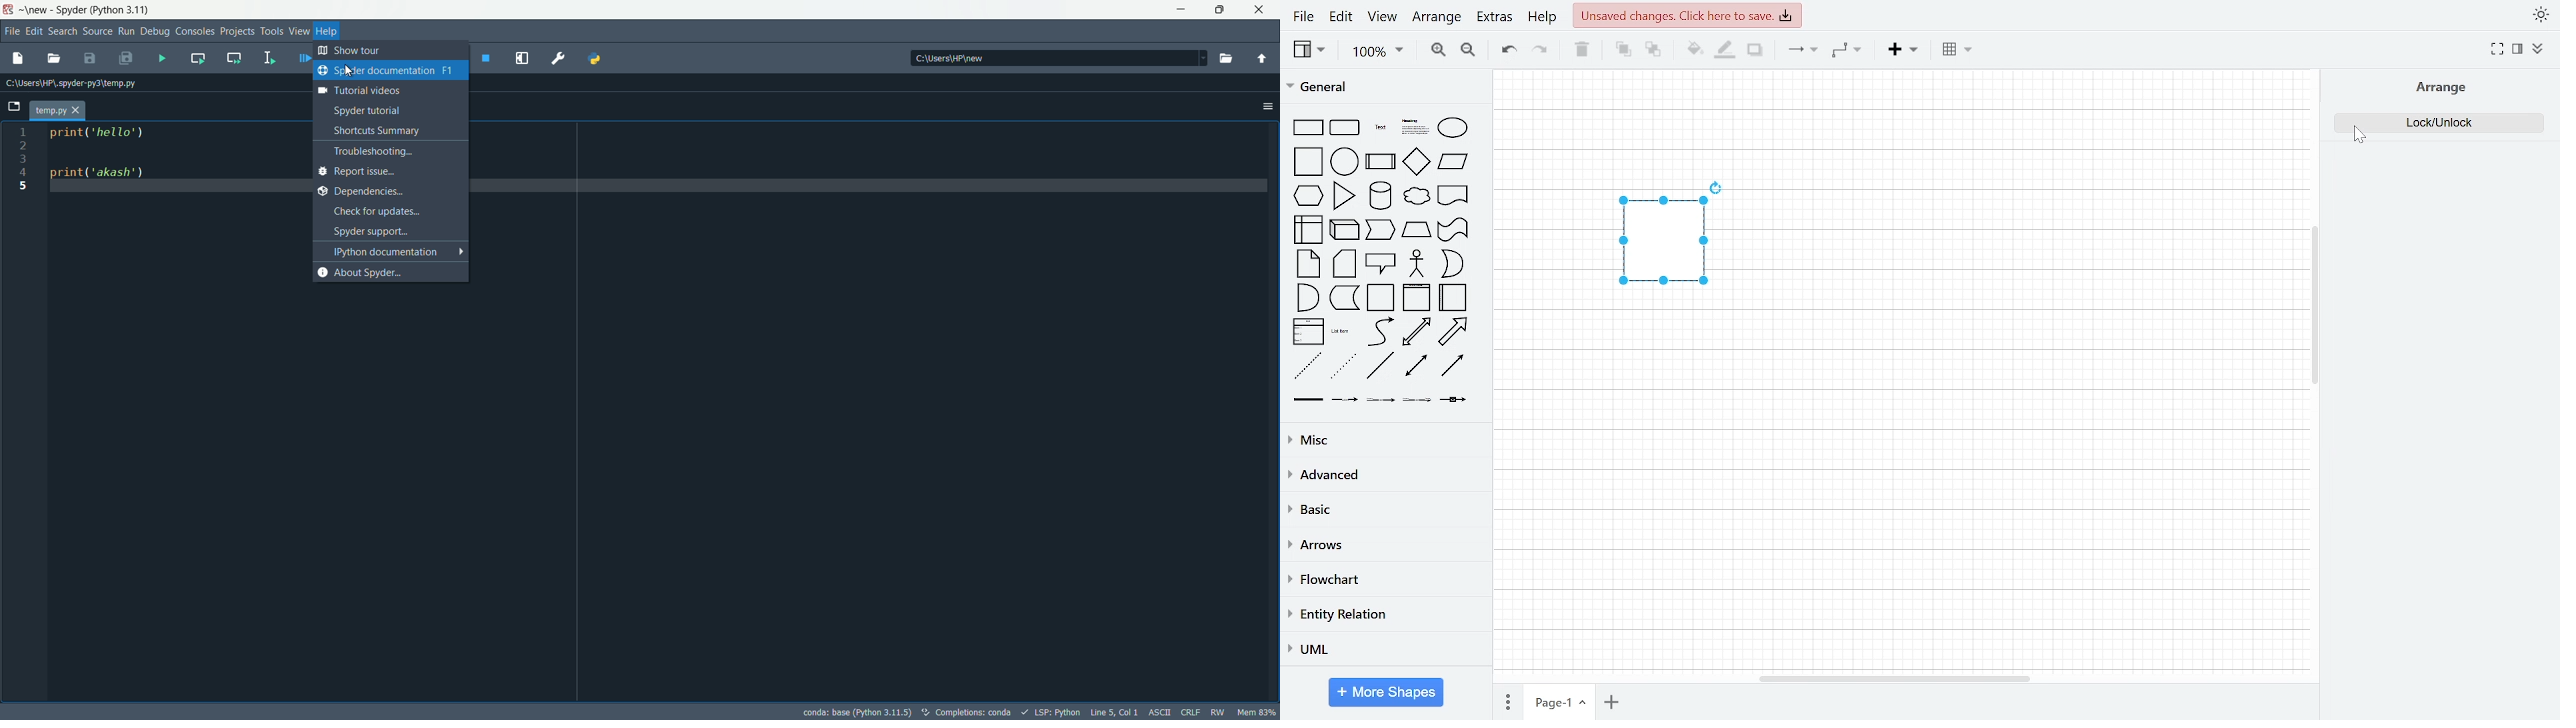 The height and width of the screenshot is (728, 2576). Describe the element at coordinates (1306, 400) in the screenshot. I see `link` at that location.